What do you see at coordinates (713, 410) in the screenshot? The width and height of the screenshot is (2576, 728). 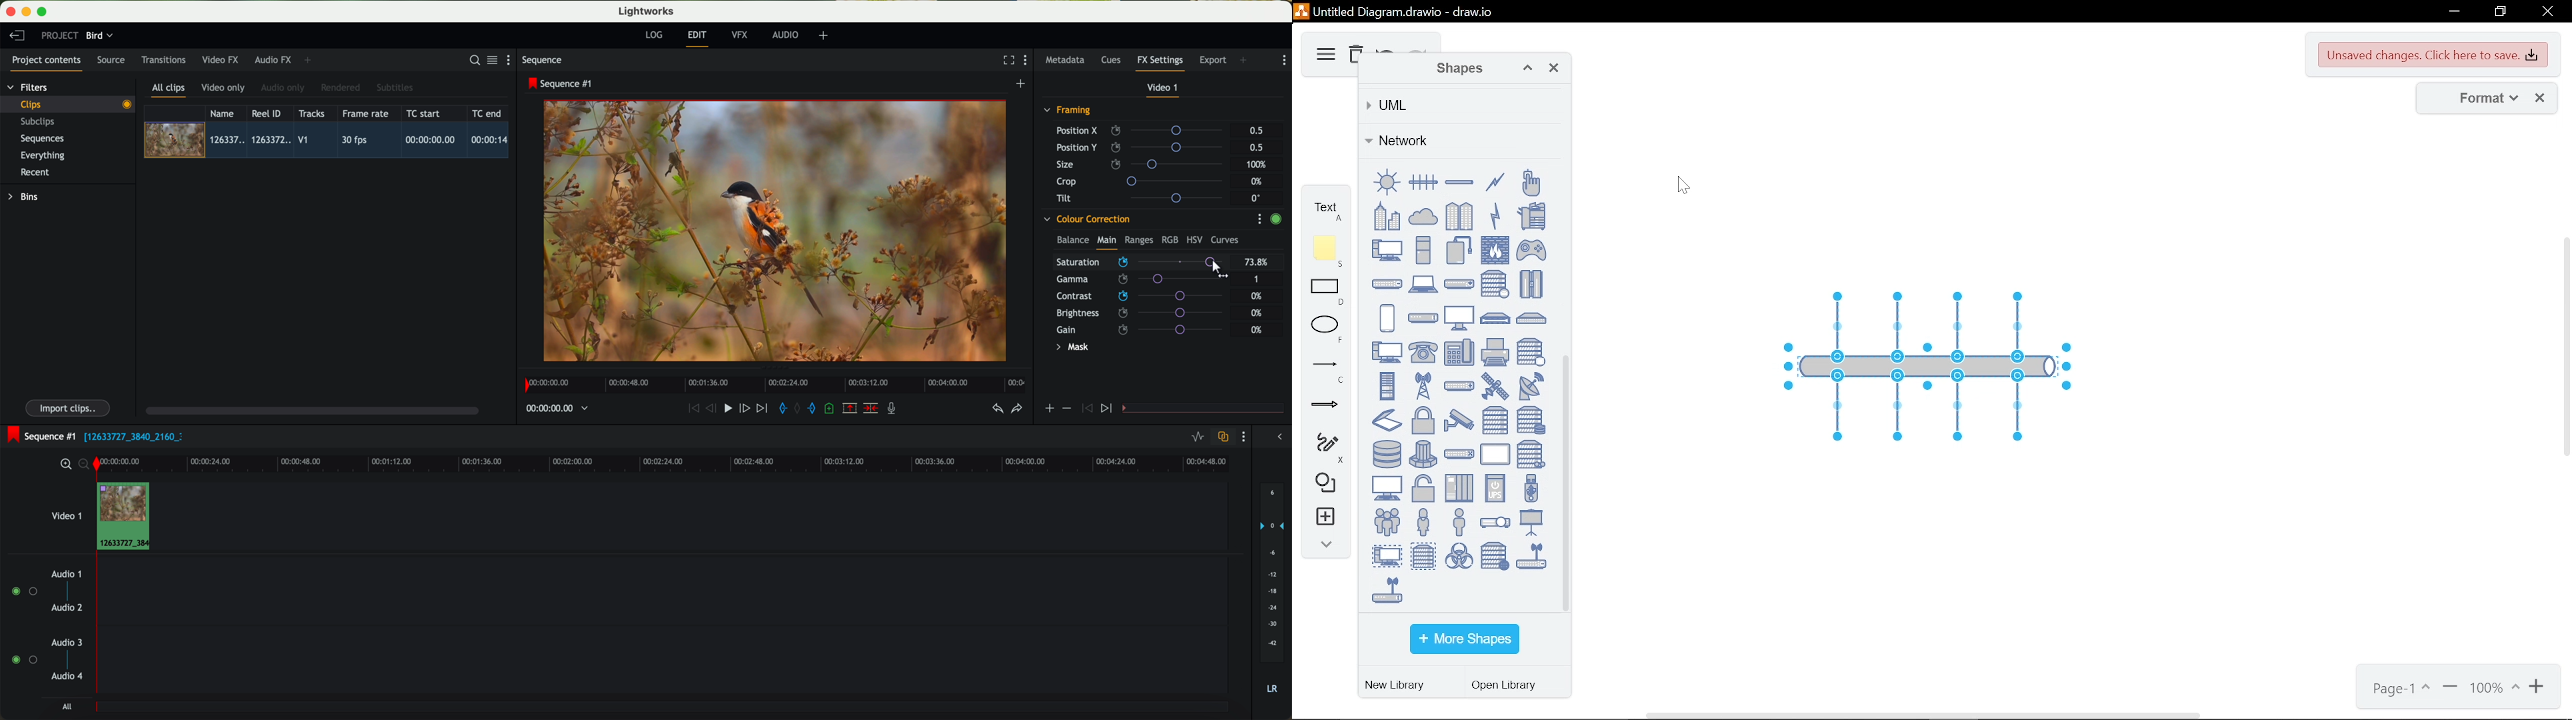 I see `nudge one frame back` at bounding box center [713, 410].